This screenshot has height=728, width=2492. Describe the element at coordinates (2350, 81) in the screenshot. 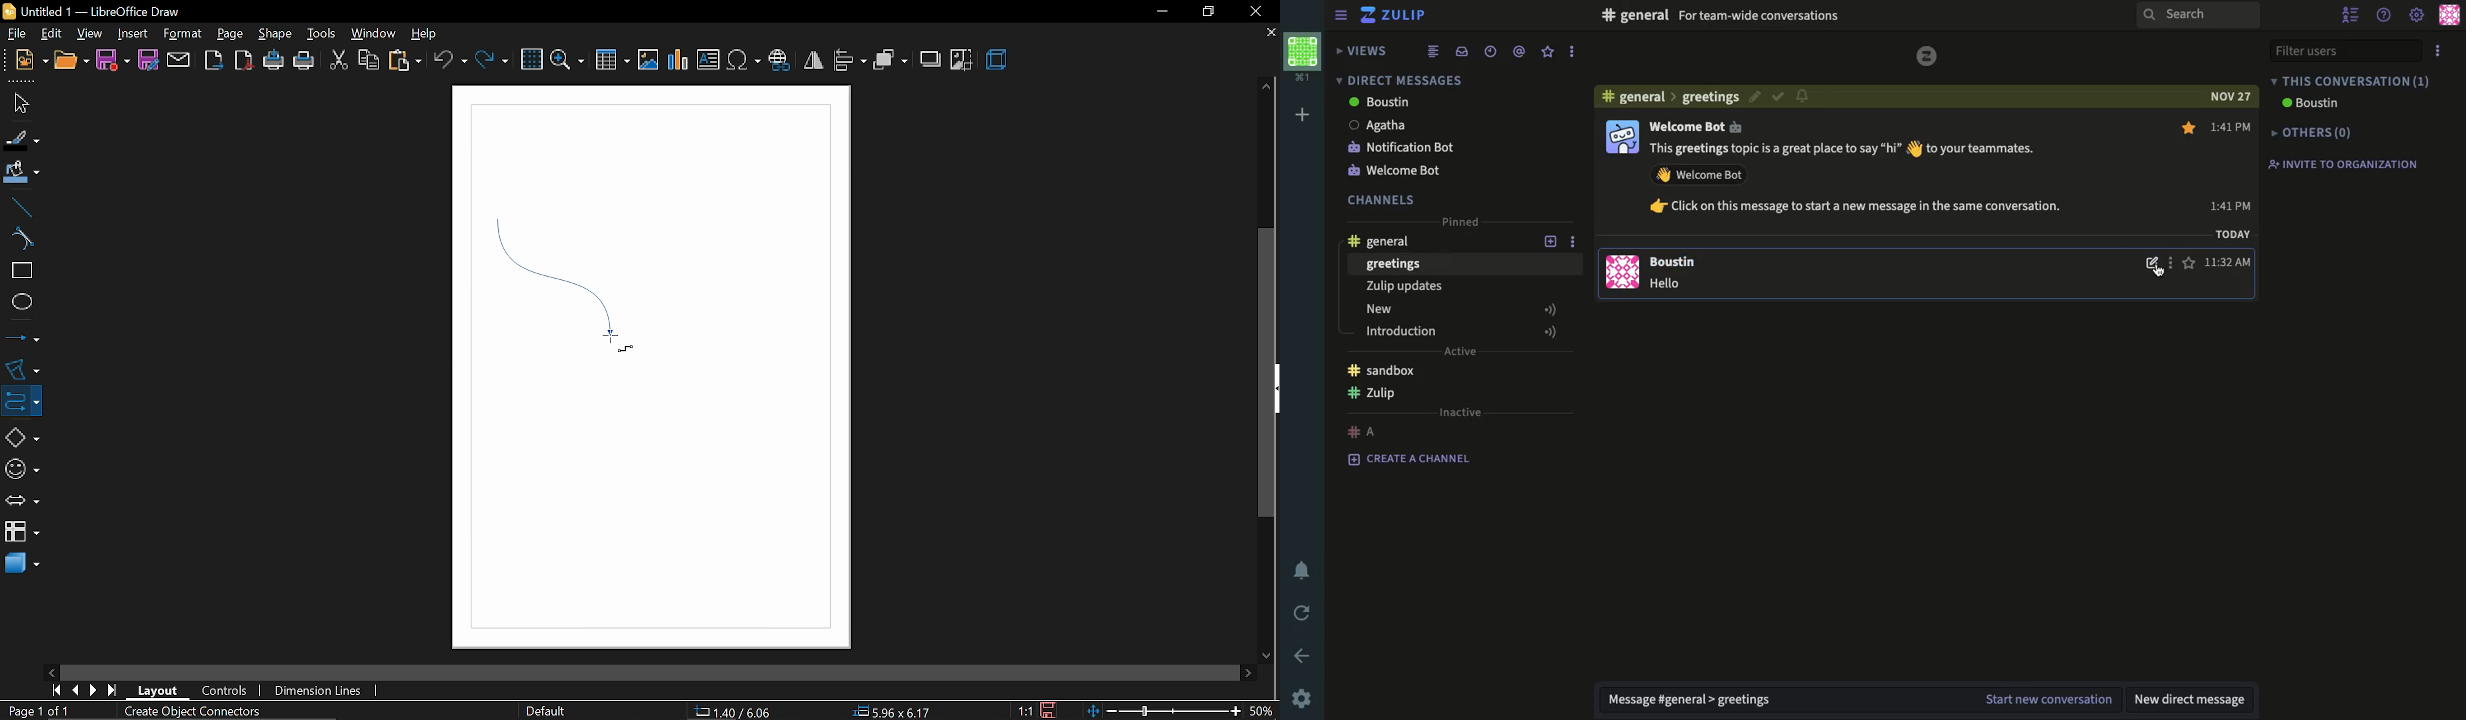

I see `this conversation` at that location.